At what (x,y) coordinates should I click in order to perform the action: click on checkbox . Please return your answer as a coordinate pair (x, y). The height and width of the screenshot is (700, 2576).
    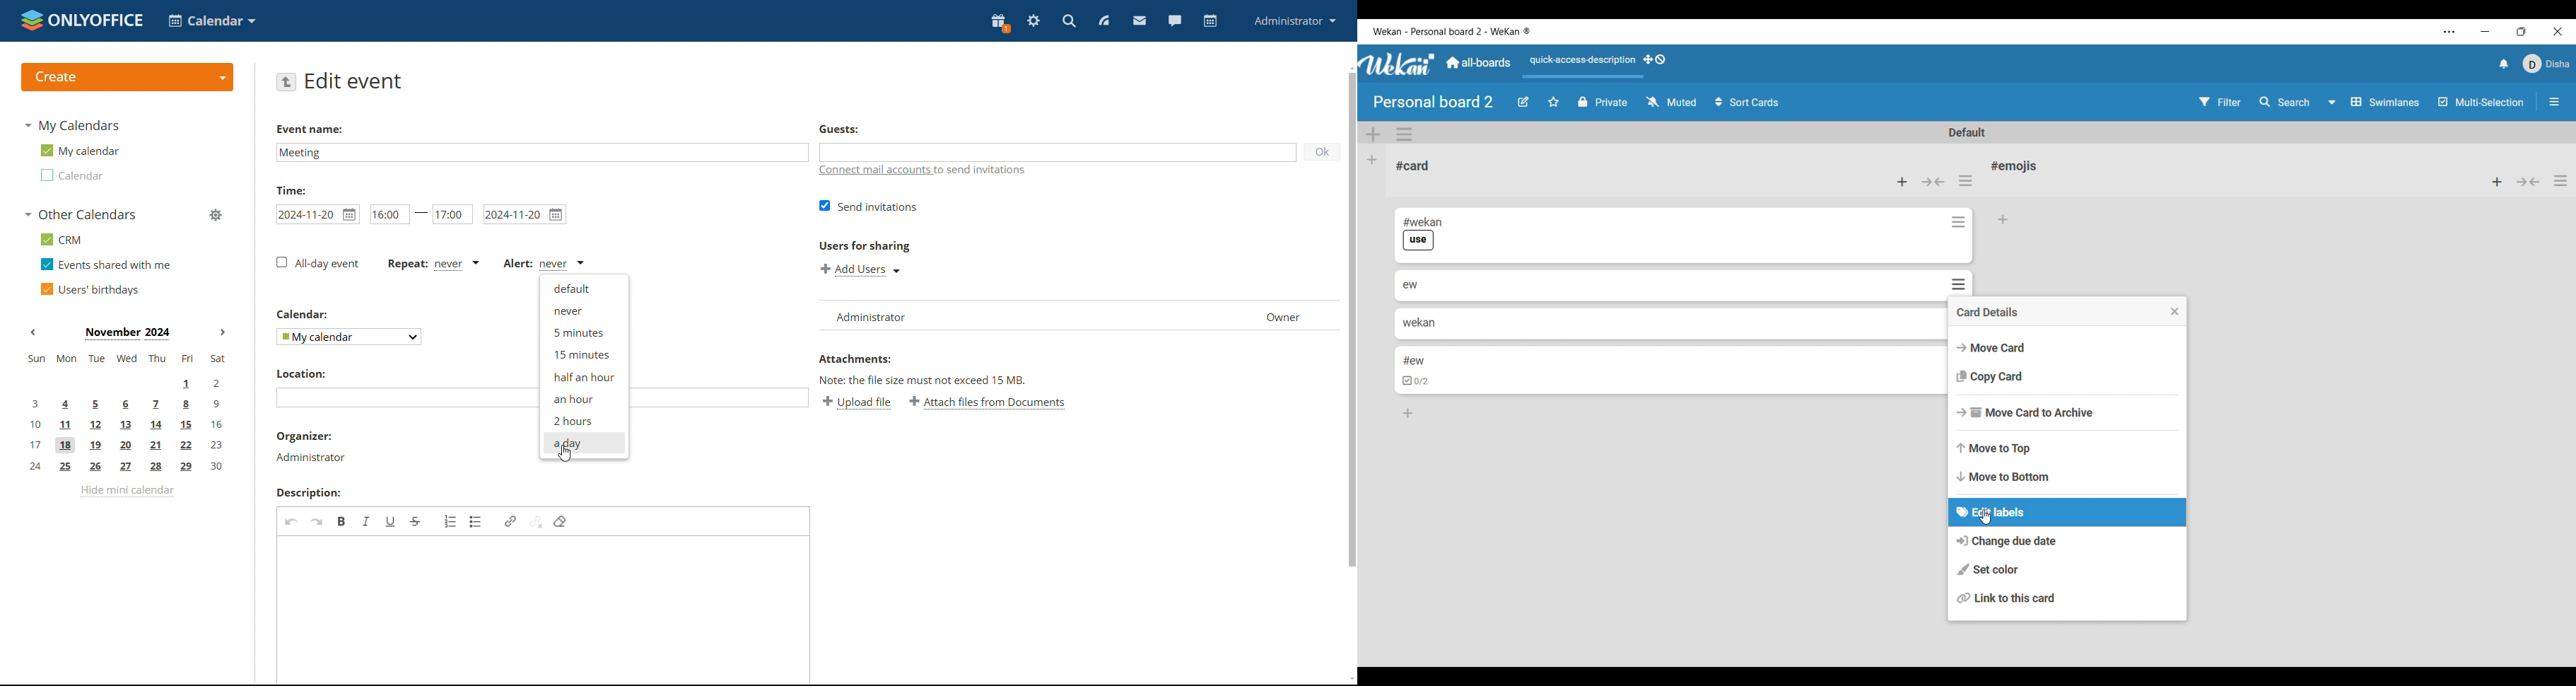
    Looking at the image, I should click on (1416, 381).